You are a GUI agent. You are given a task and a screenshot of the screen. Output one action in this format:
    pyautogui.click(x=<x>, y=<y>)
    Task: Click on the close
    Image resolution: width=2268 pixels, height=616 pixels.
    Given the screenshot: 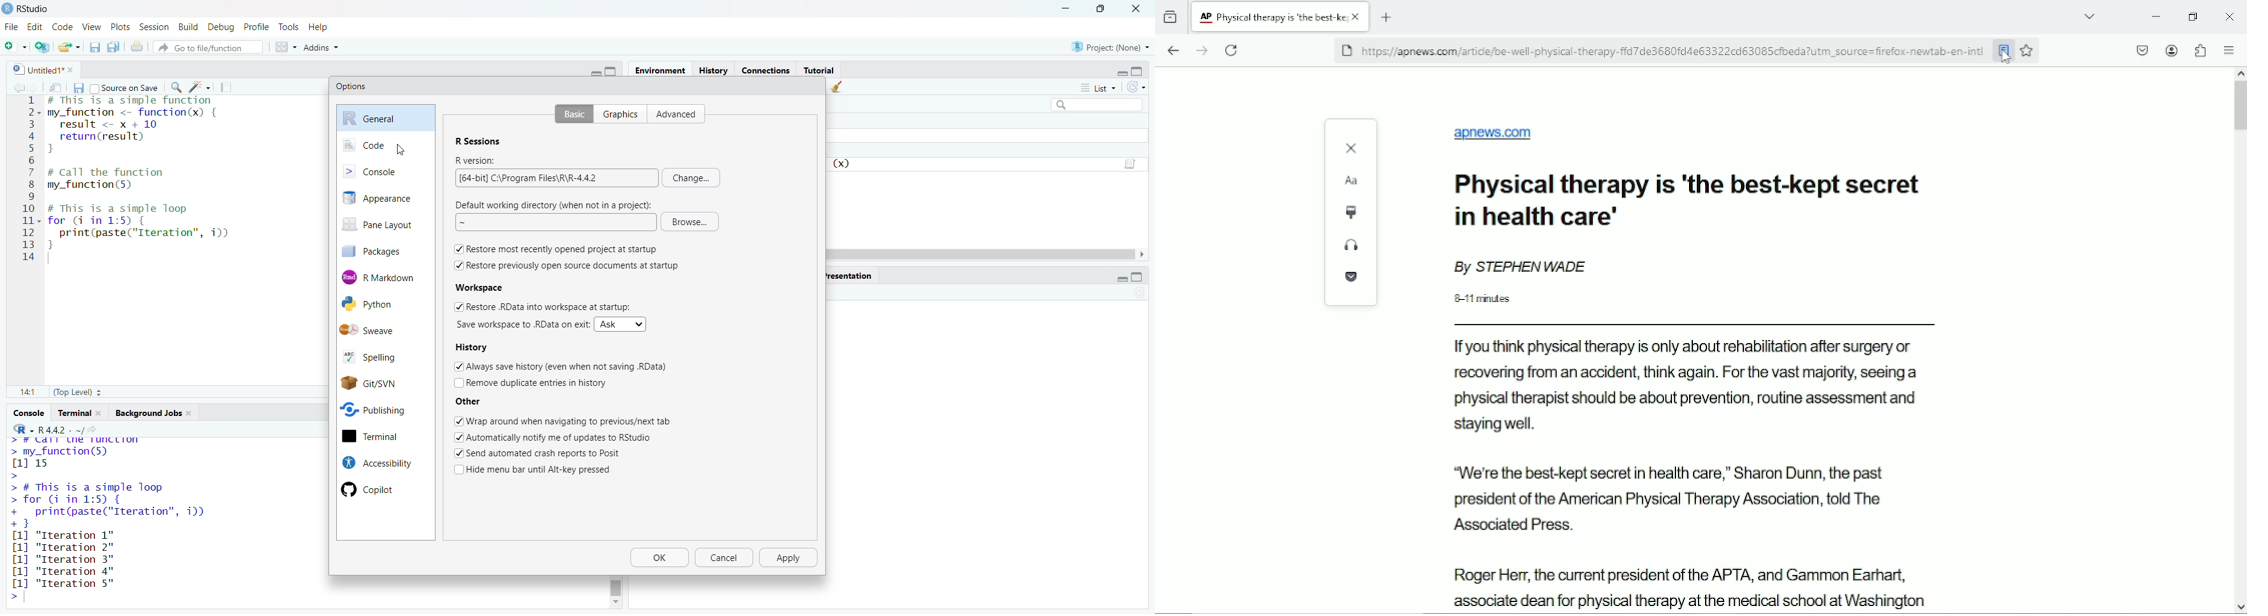 What is the action you would take?
    pyautogui.click(x=75, y=69)
    